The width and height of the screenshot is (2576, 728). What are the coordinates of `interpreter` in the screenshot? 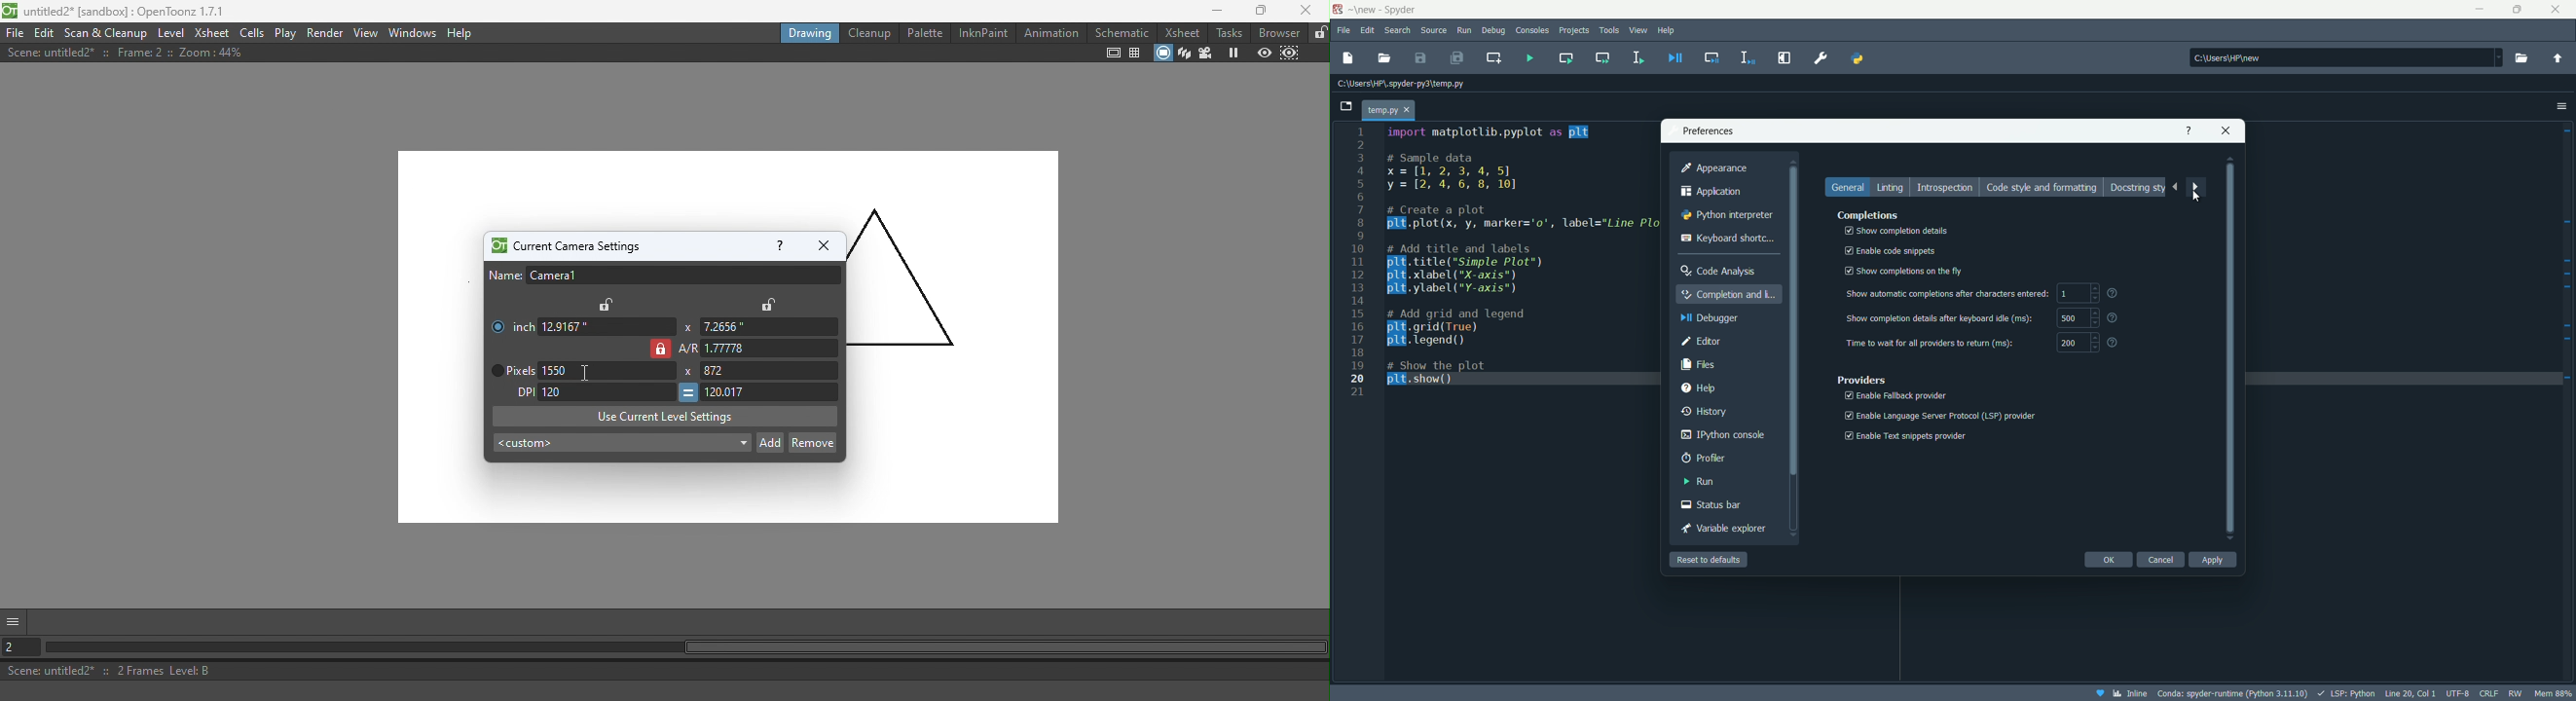 It's located at (2231, 694).